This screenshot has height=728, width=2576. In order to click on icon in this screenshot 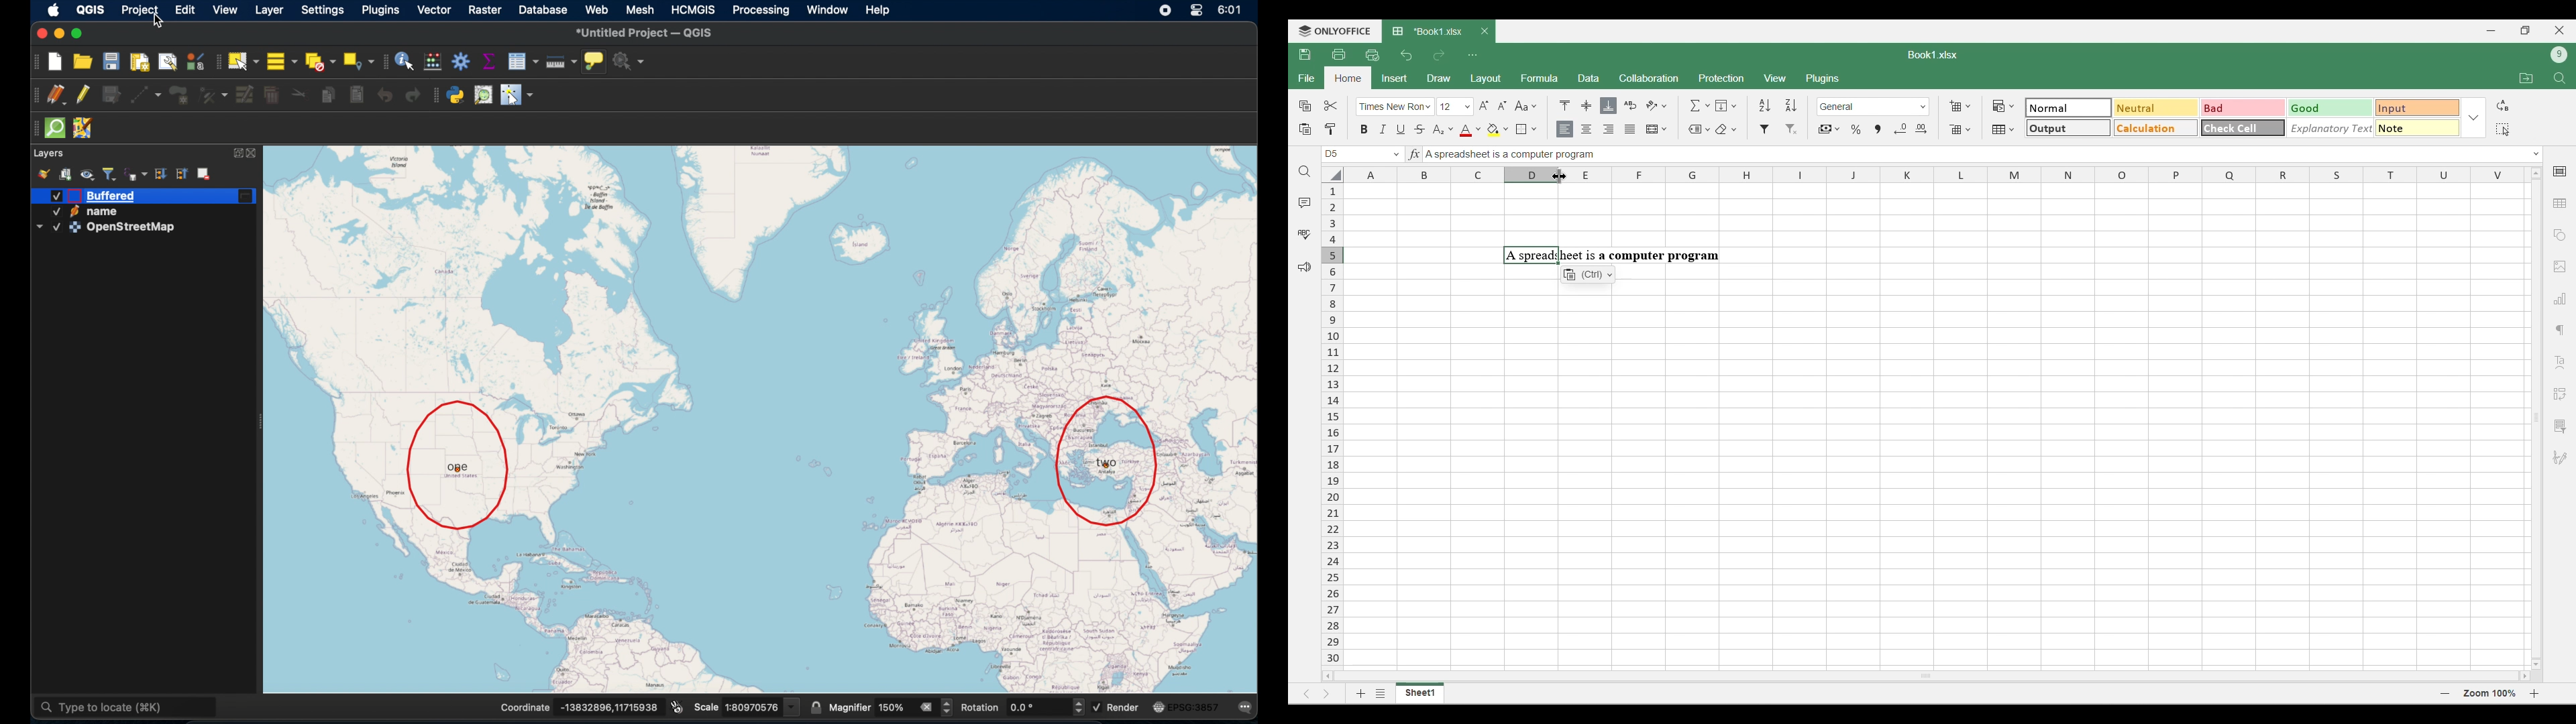, I will do `click(74, 212)`.